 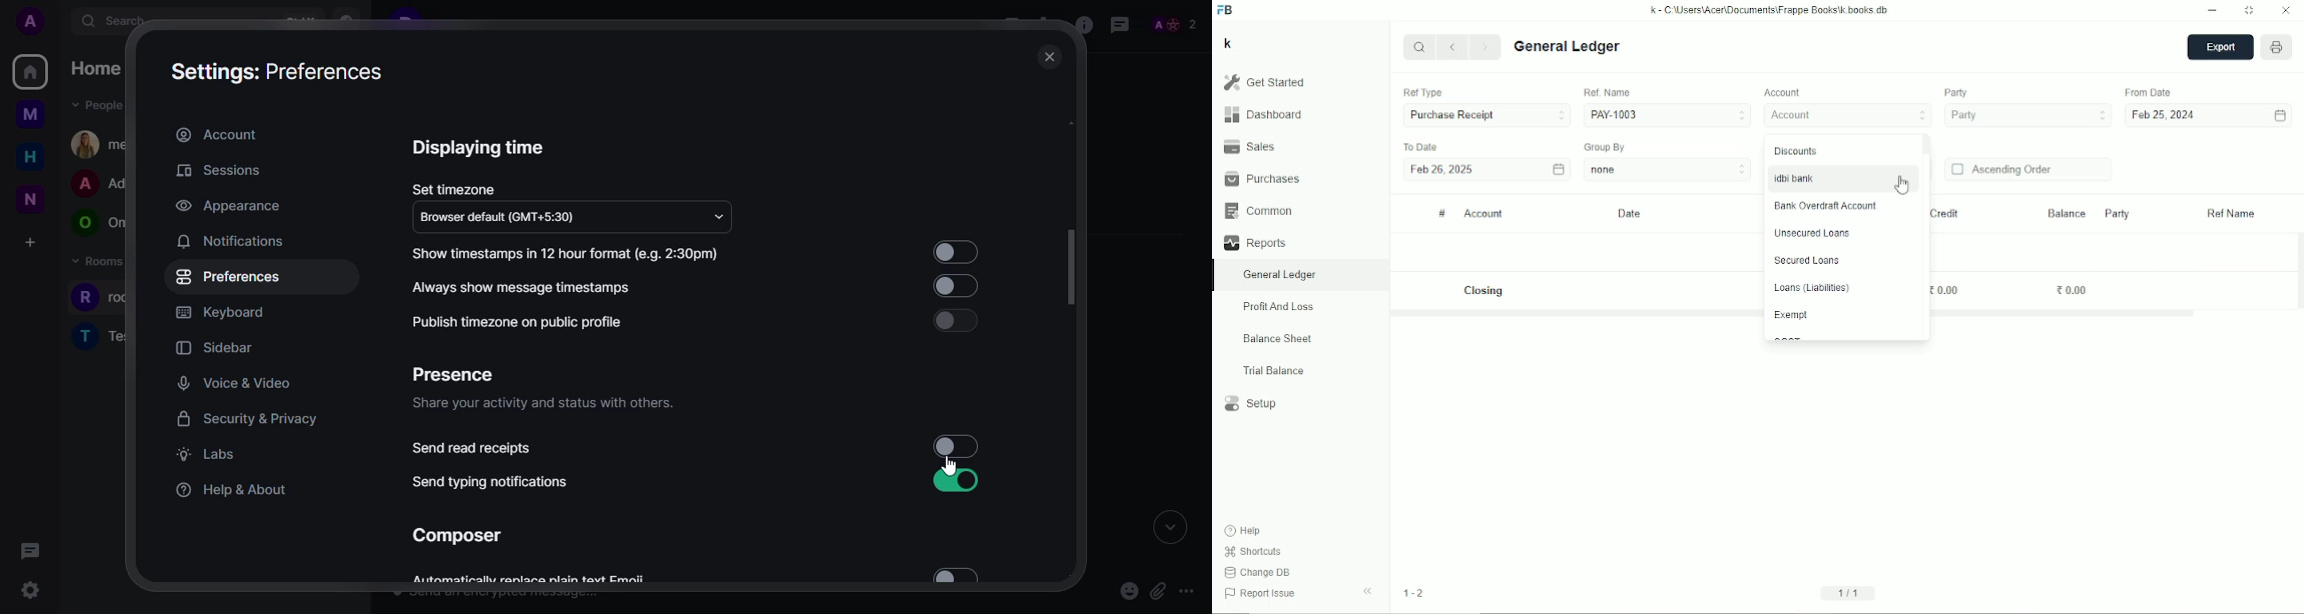 I want to click on Balance sheet, so click(x=1278, y=338).